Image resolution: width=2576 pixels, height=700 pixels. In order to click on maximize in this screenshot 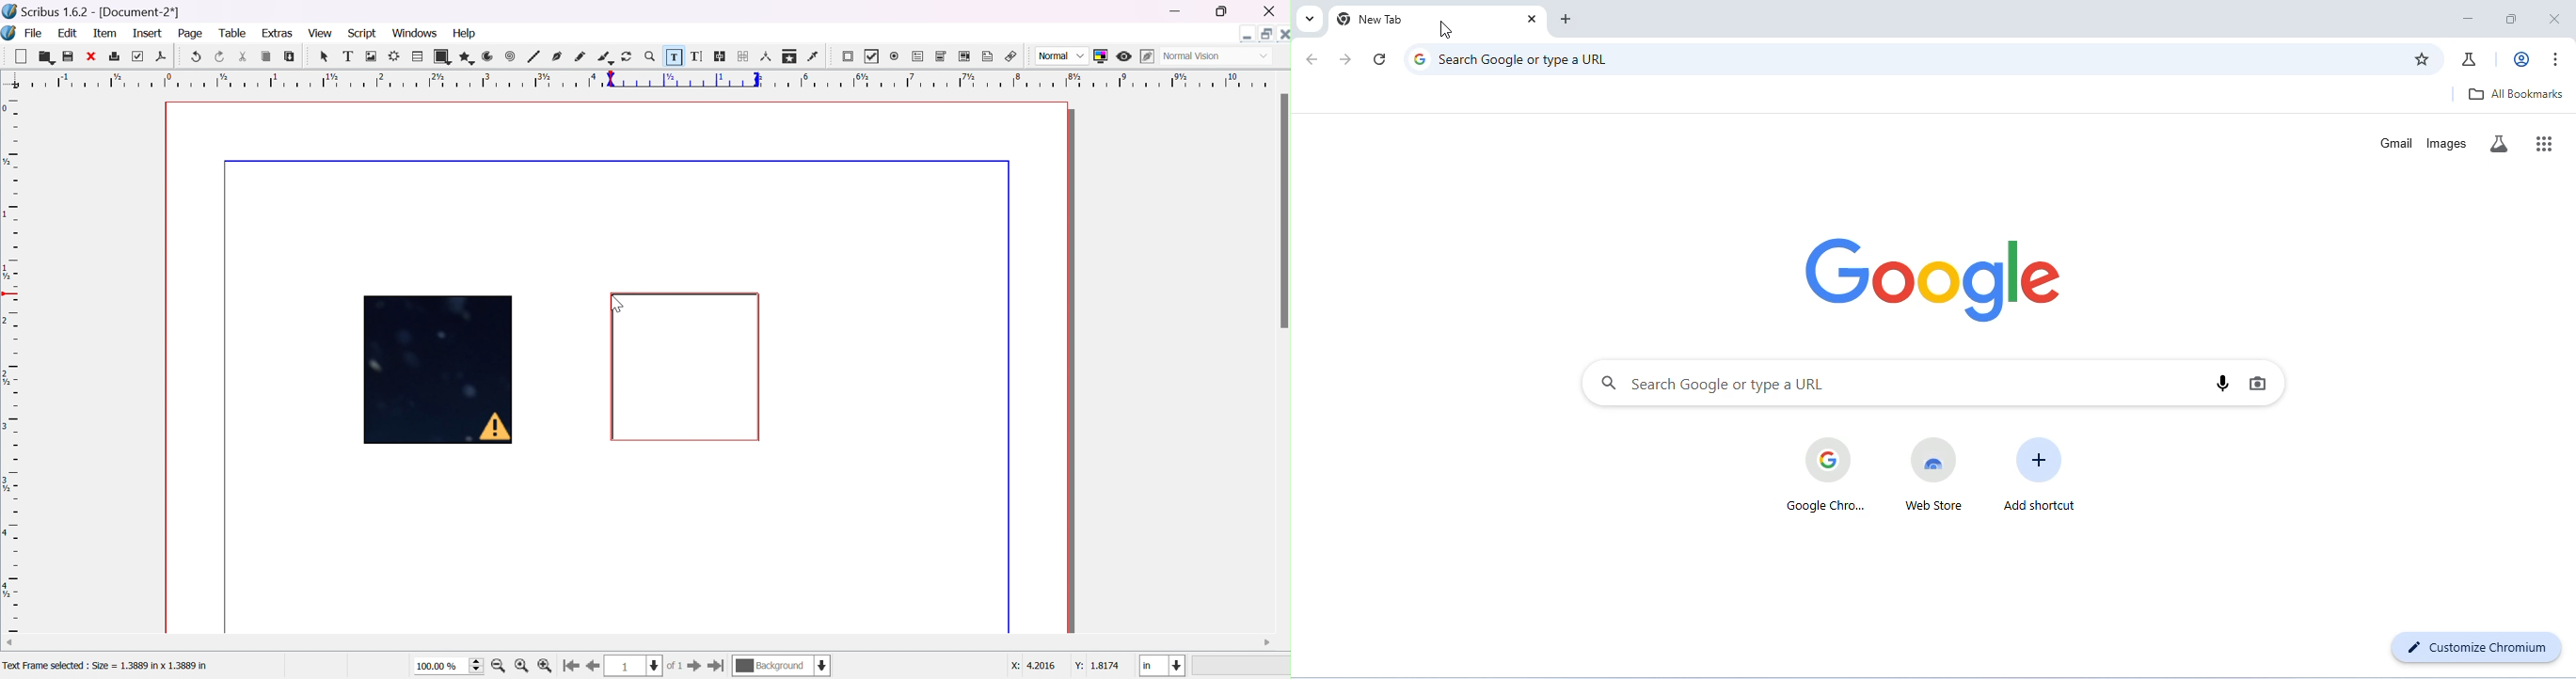, I will do `click(2516, 20)`.